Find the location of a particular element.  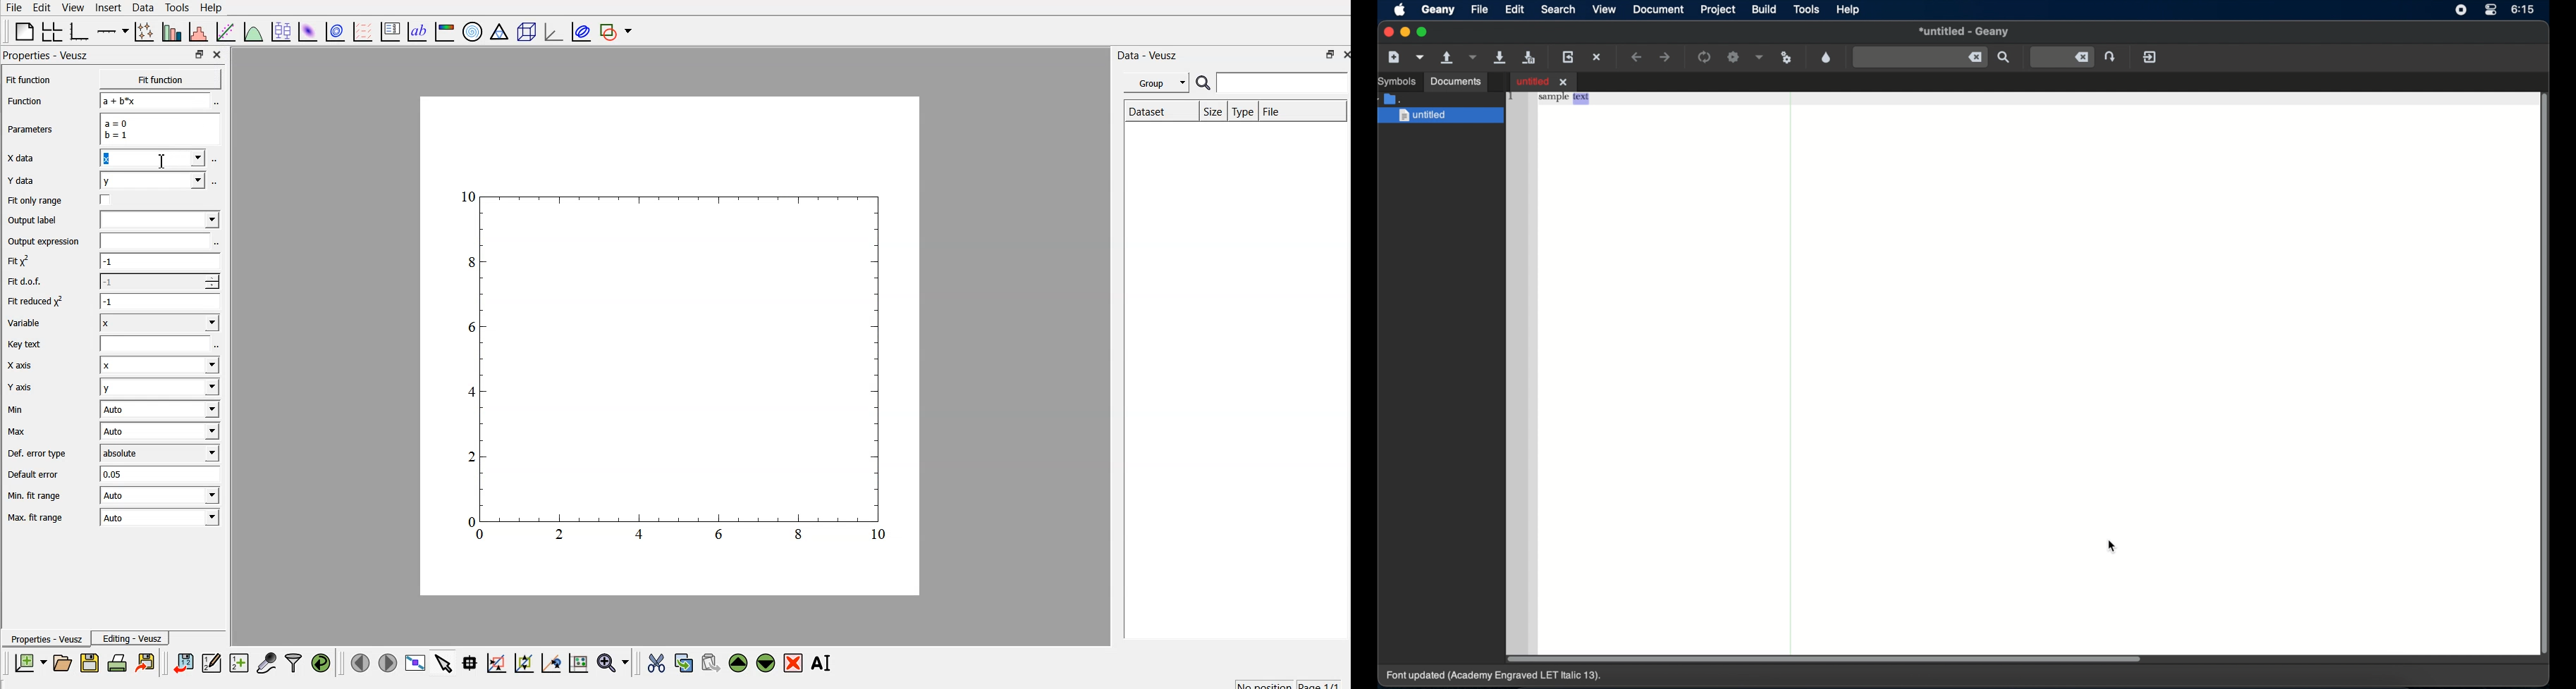

data is located at coordinates (142, 7).